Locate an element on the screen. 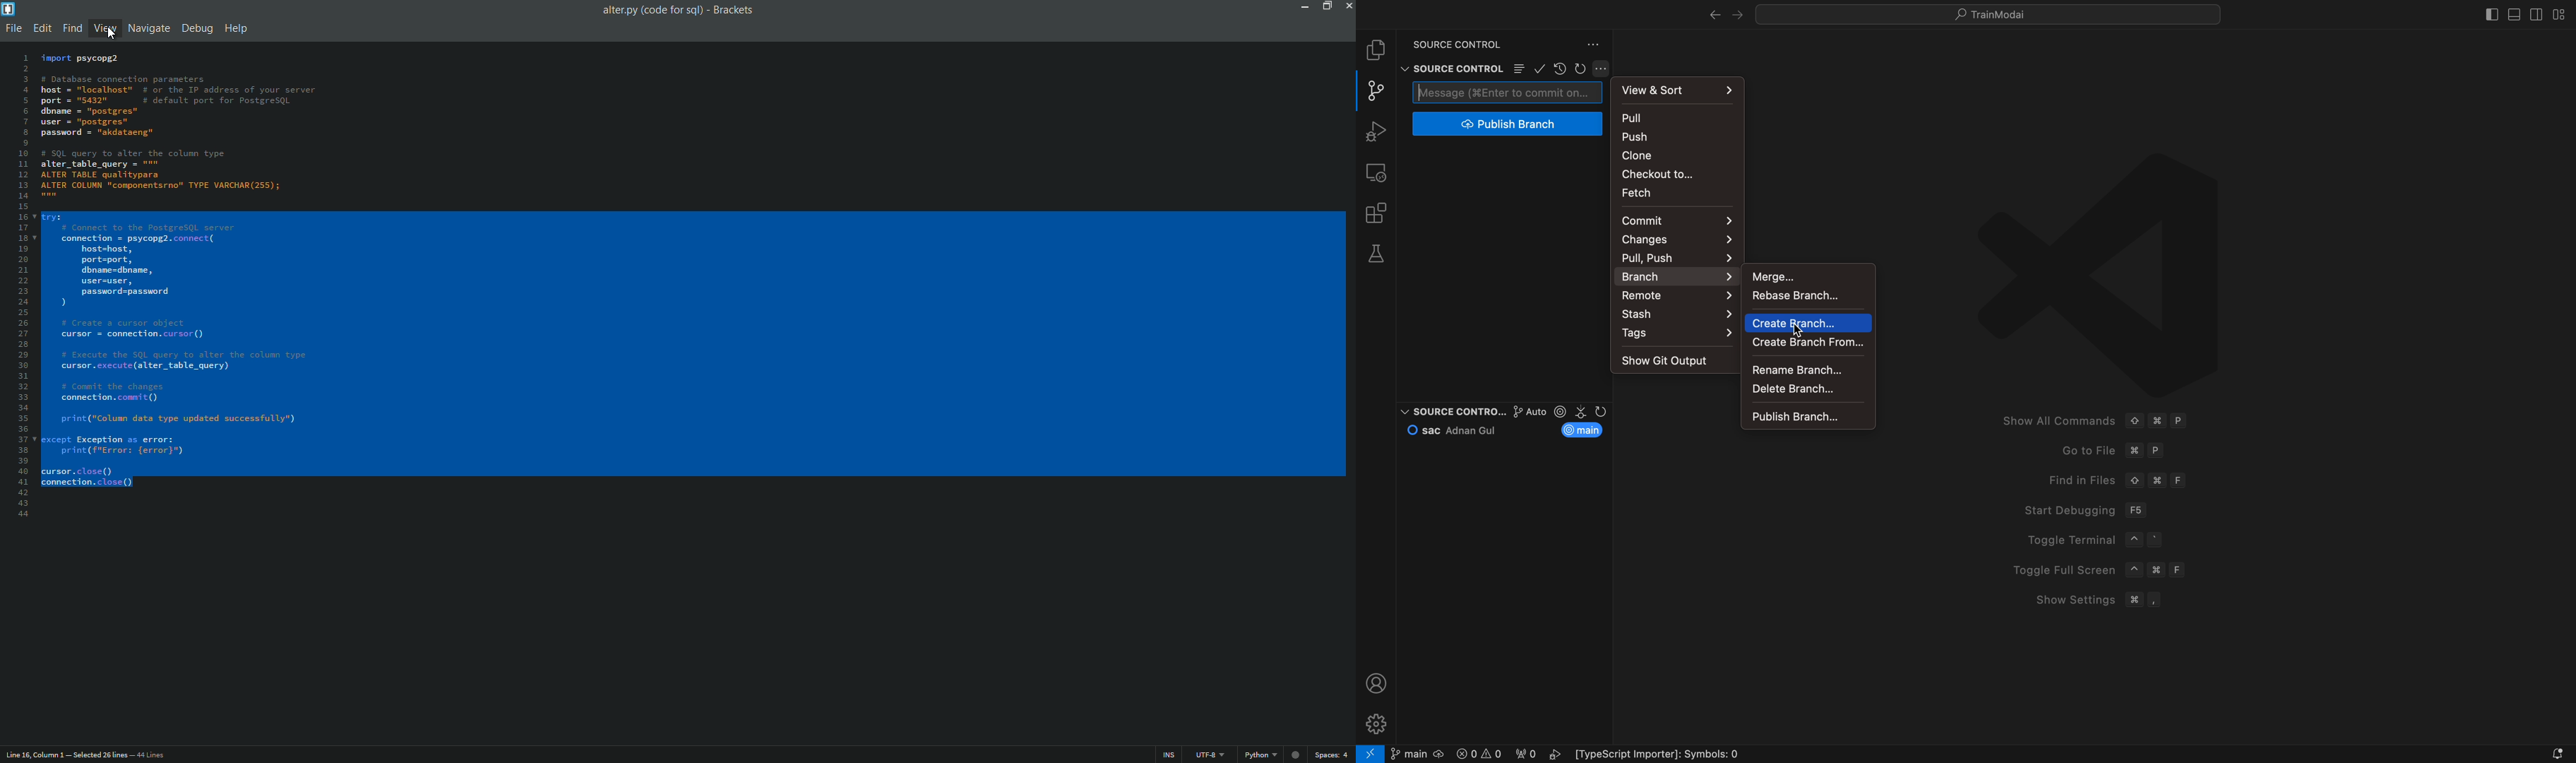 This screenshot has height=784, width=2576. git branch is located at coordinates (1416, 753).